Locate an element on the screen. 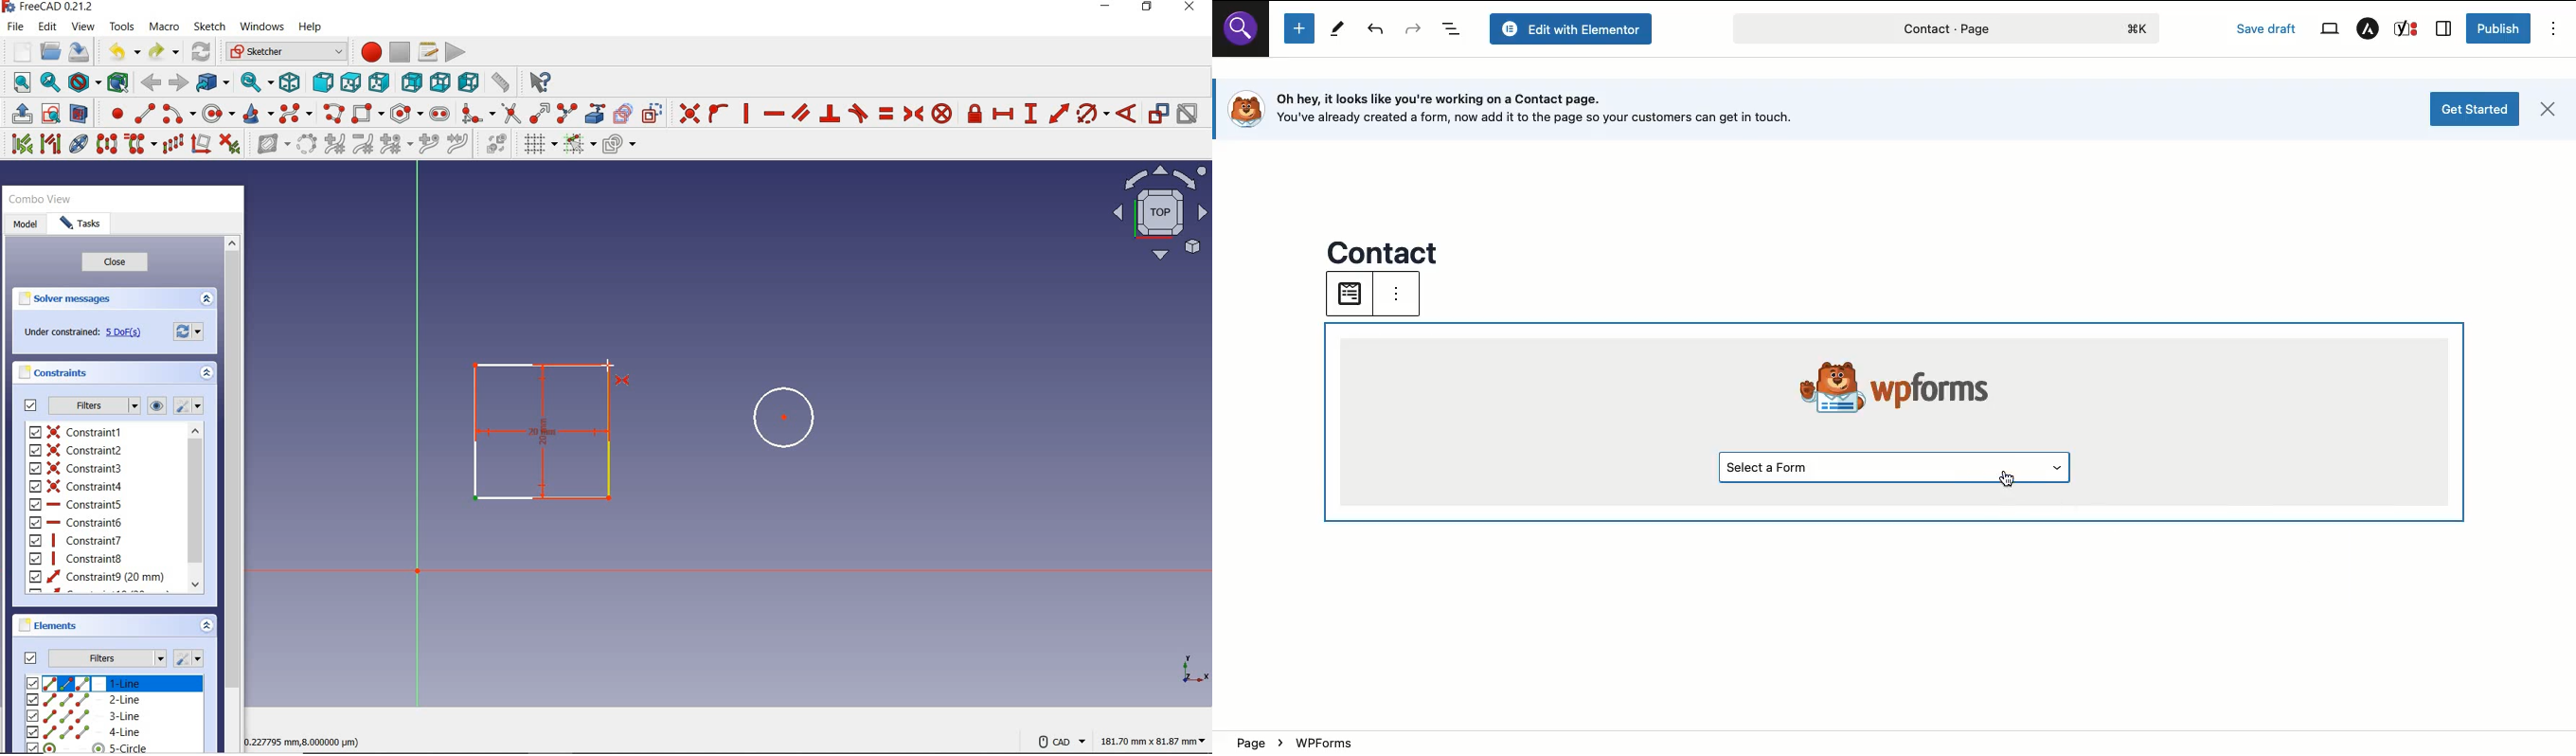 This screenshot has height=756, width=2576. 5-CIRCLE is located at coordinates (87, 748).